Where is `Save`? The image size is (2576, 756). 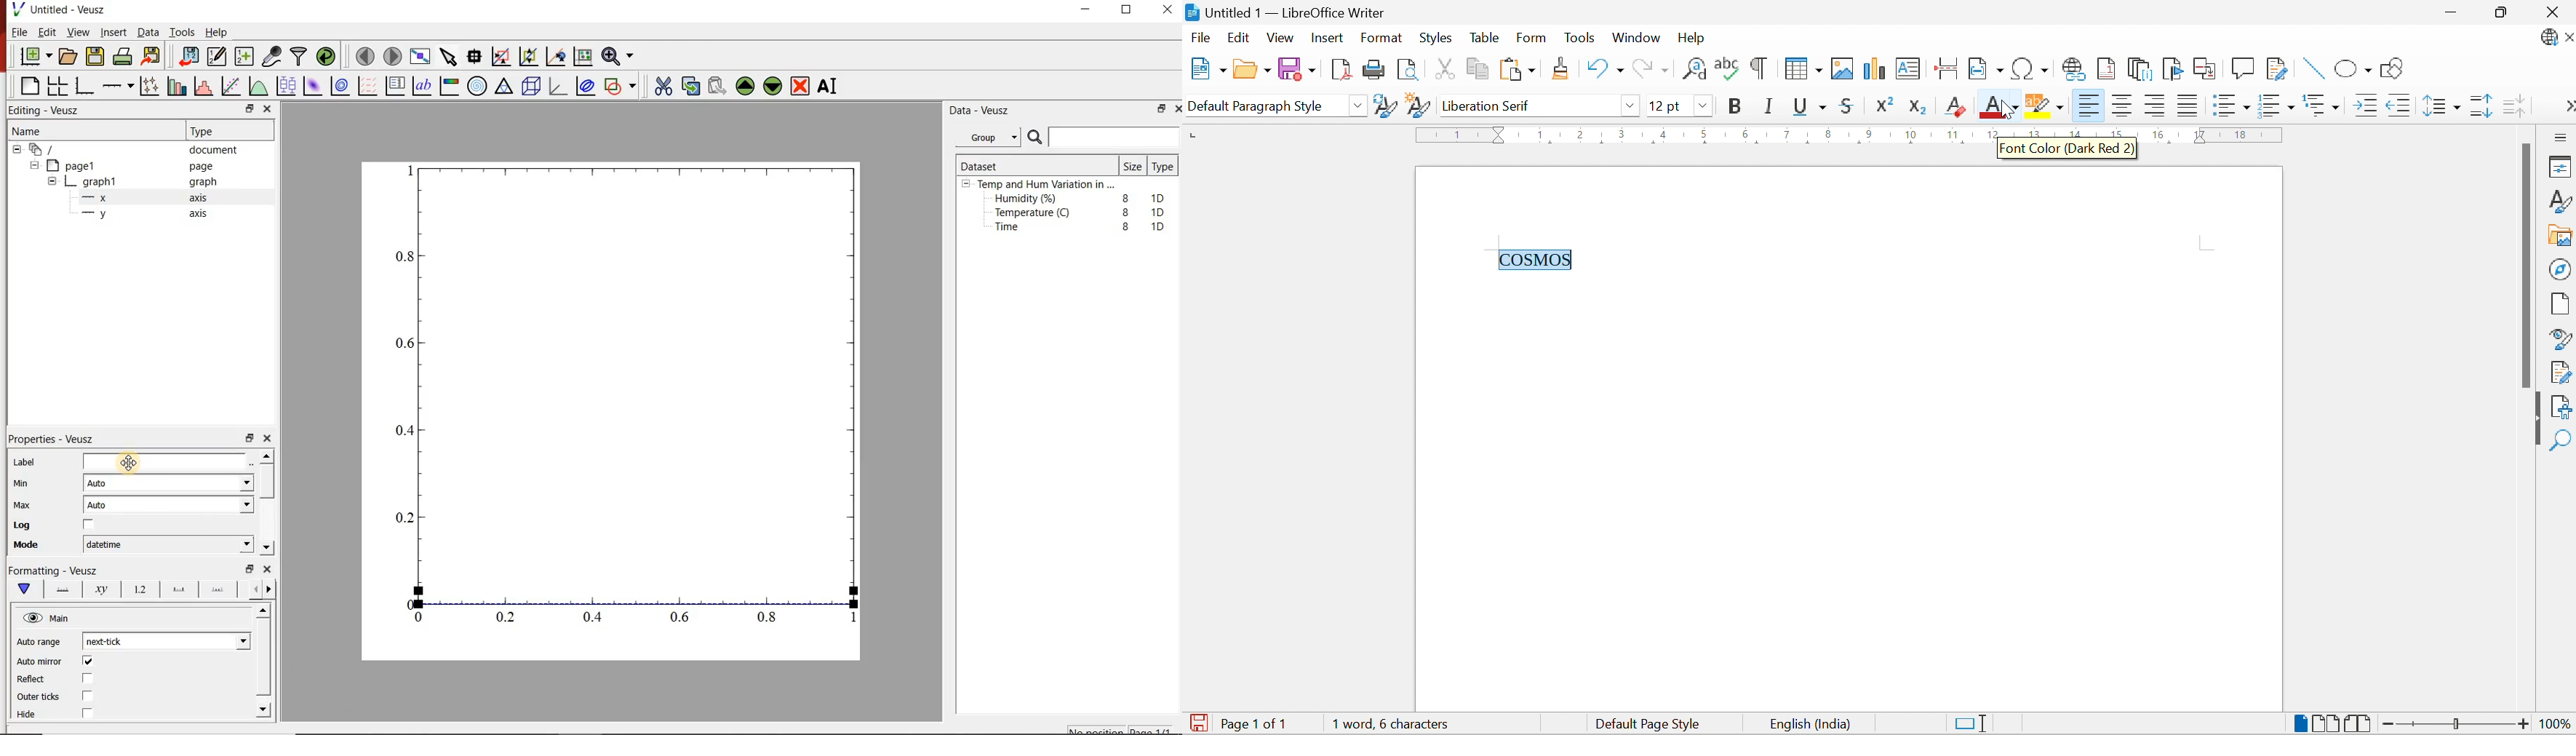
Save is located at coordinates (1296, 68).